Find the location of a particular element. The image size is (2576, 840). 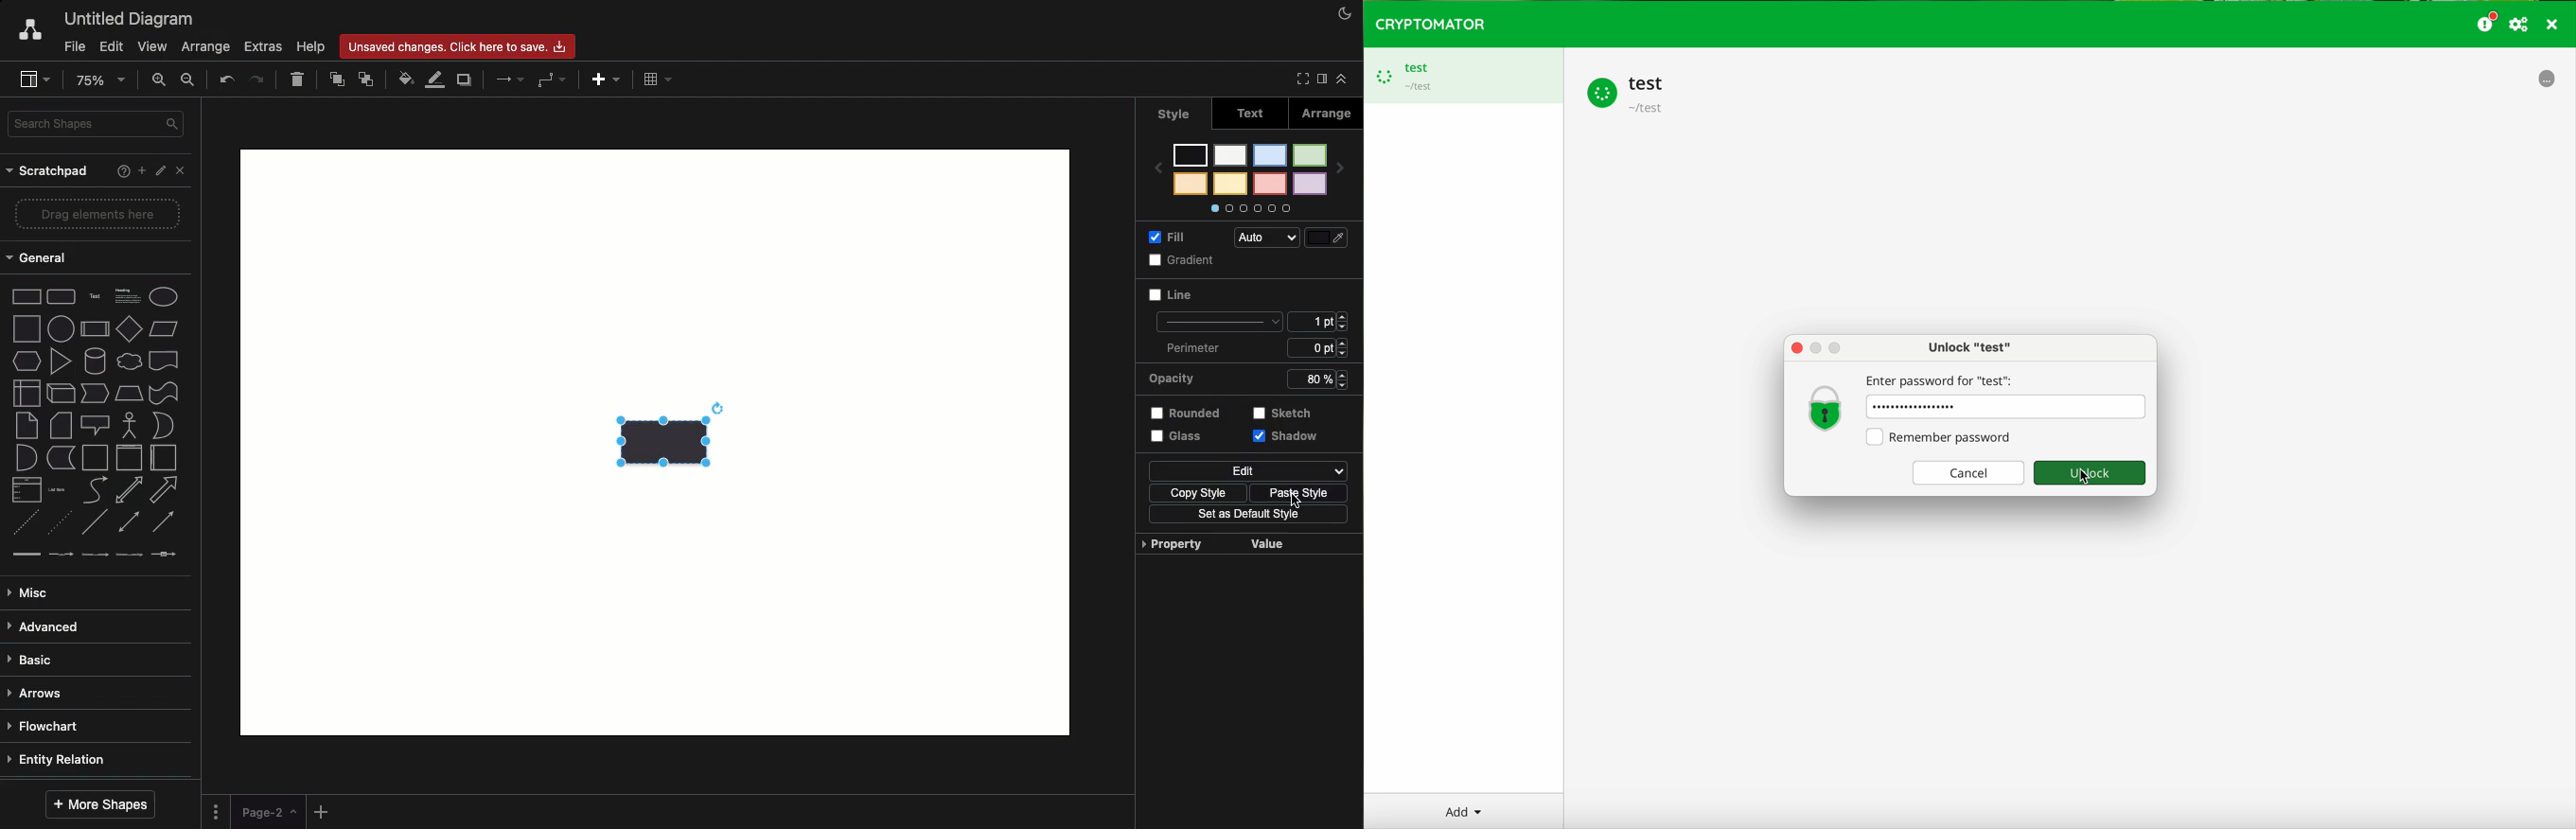

connector with symbol is located at coordinates (167, 556).